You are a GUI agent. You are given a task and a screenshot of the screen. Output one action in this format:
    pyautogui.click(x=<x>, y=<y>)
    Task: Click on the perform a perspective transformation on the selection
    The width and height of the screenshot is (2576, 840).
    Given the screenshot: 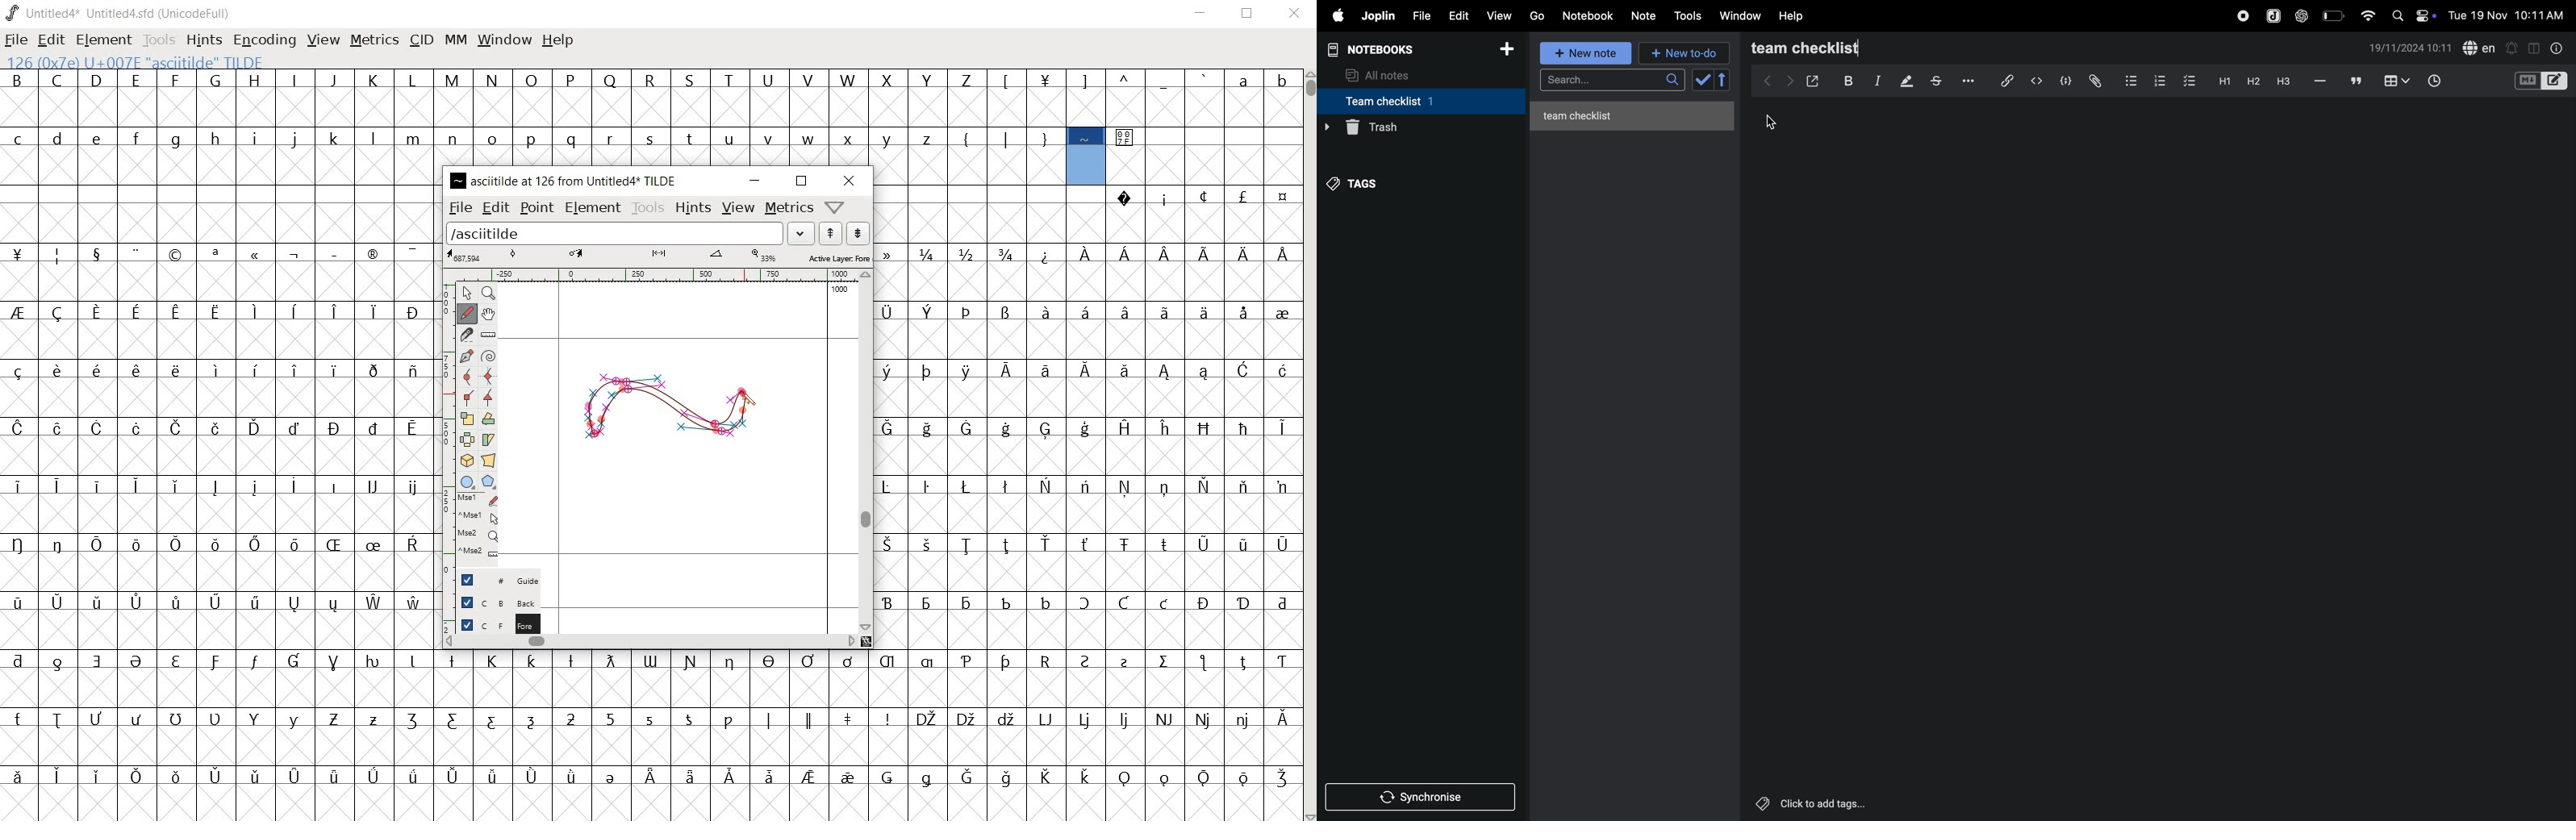 What is the action you would take?
    pyautogui.click(x=490, y=461)
    